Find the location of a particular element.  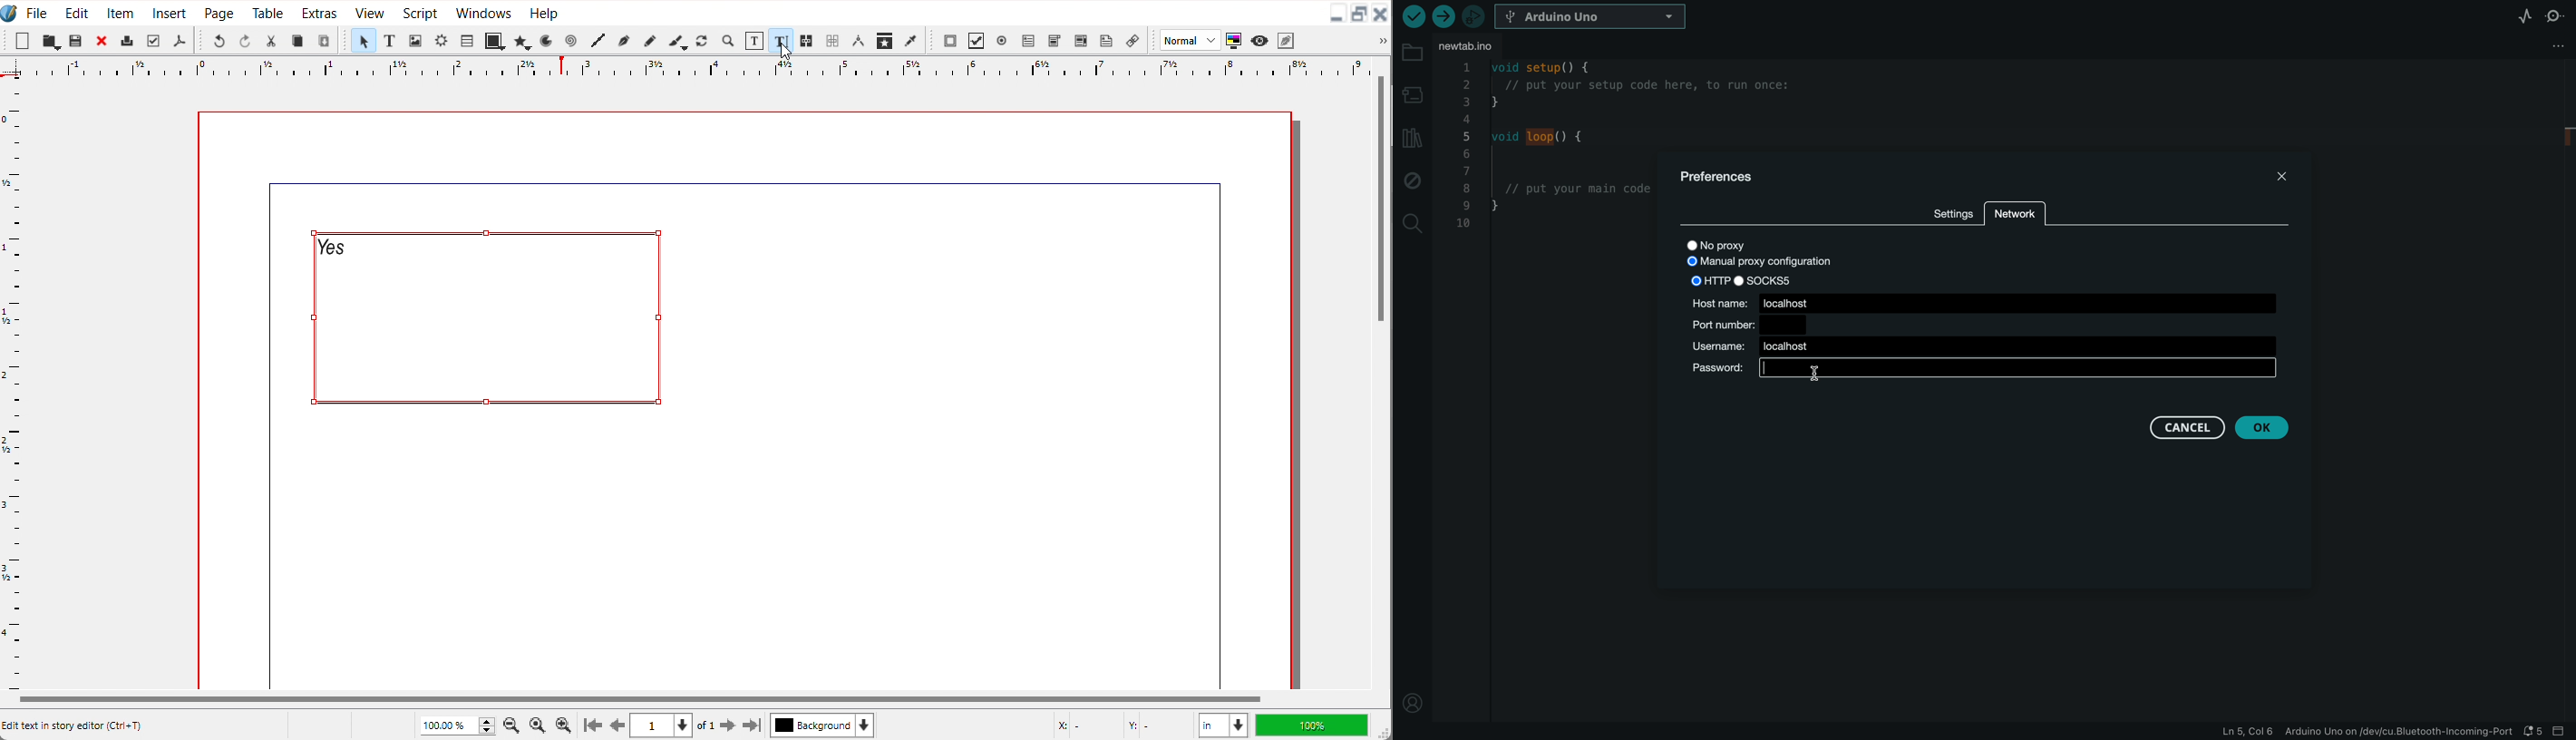

File is located at coordinates (37, 12).